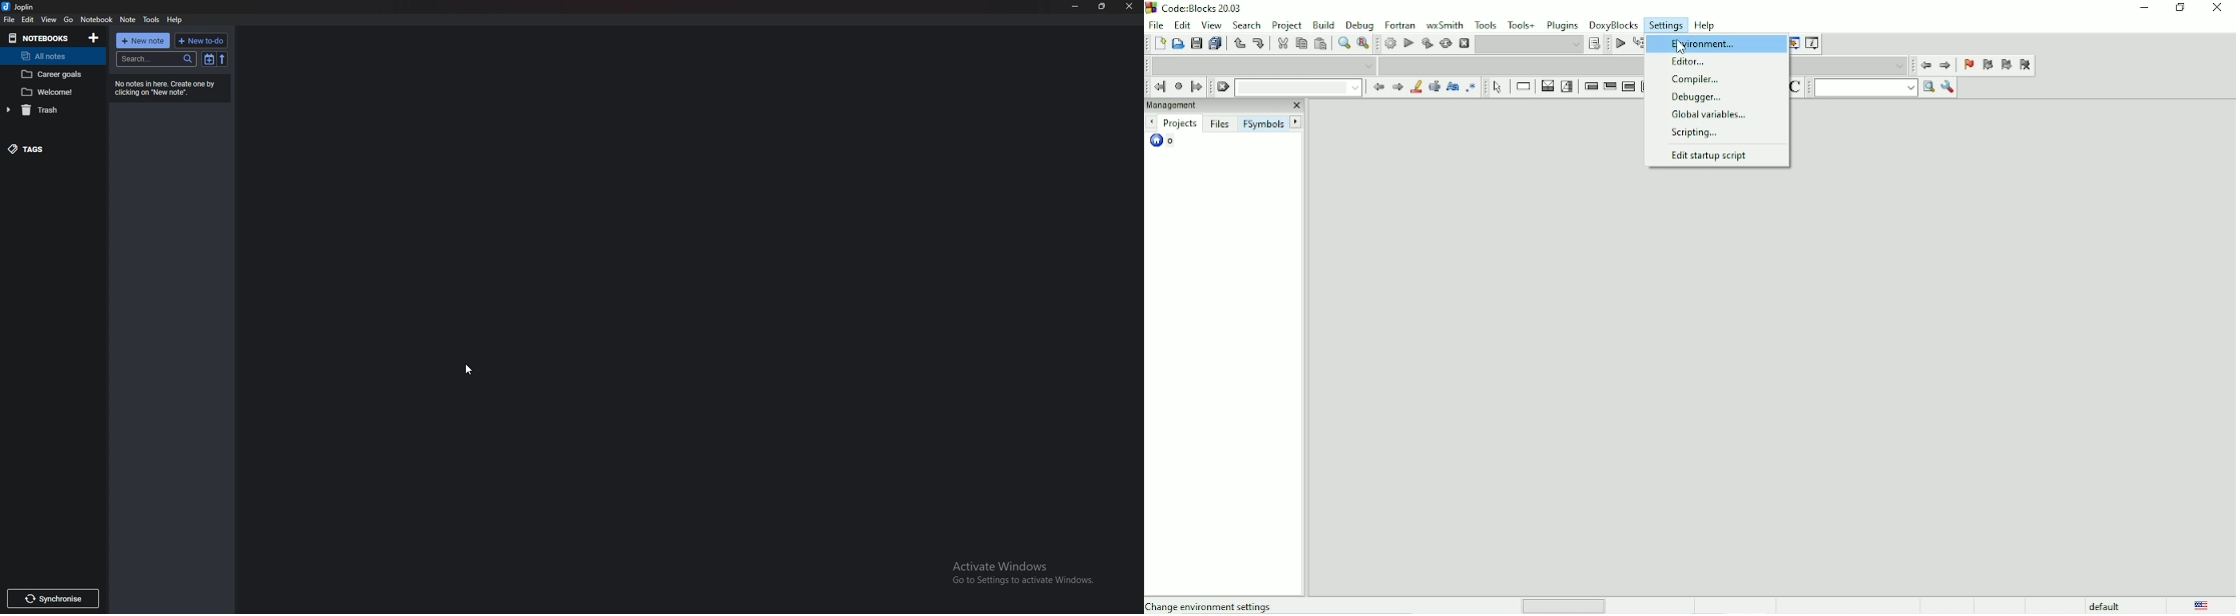 This screenshot has width=2240, height=616. What do you see at coordinates (1152, 8) in the screenshot?
I see `logo` at bounding box center [1152, 8].